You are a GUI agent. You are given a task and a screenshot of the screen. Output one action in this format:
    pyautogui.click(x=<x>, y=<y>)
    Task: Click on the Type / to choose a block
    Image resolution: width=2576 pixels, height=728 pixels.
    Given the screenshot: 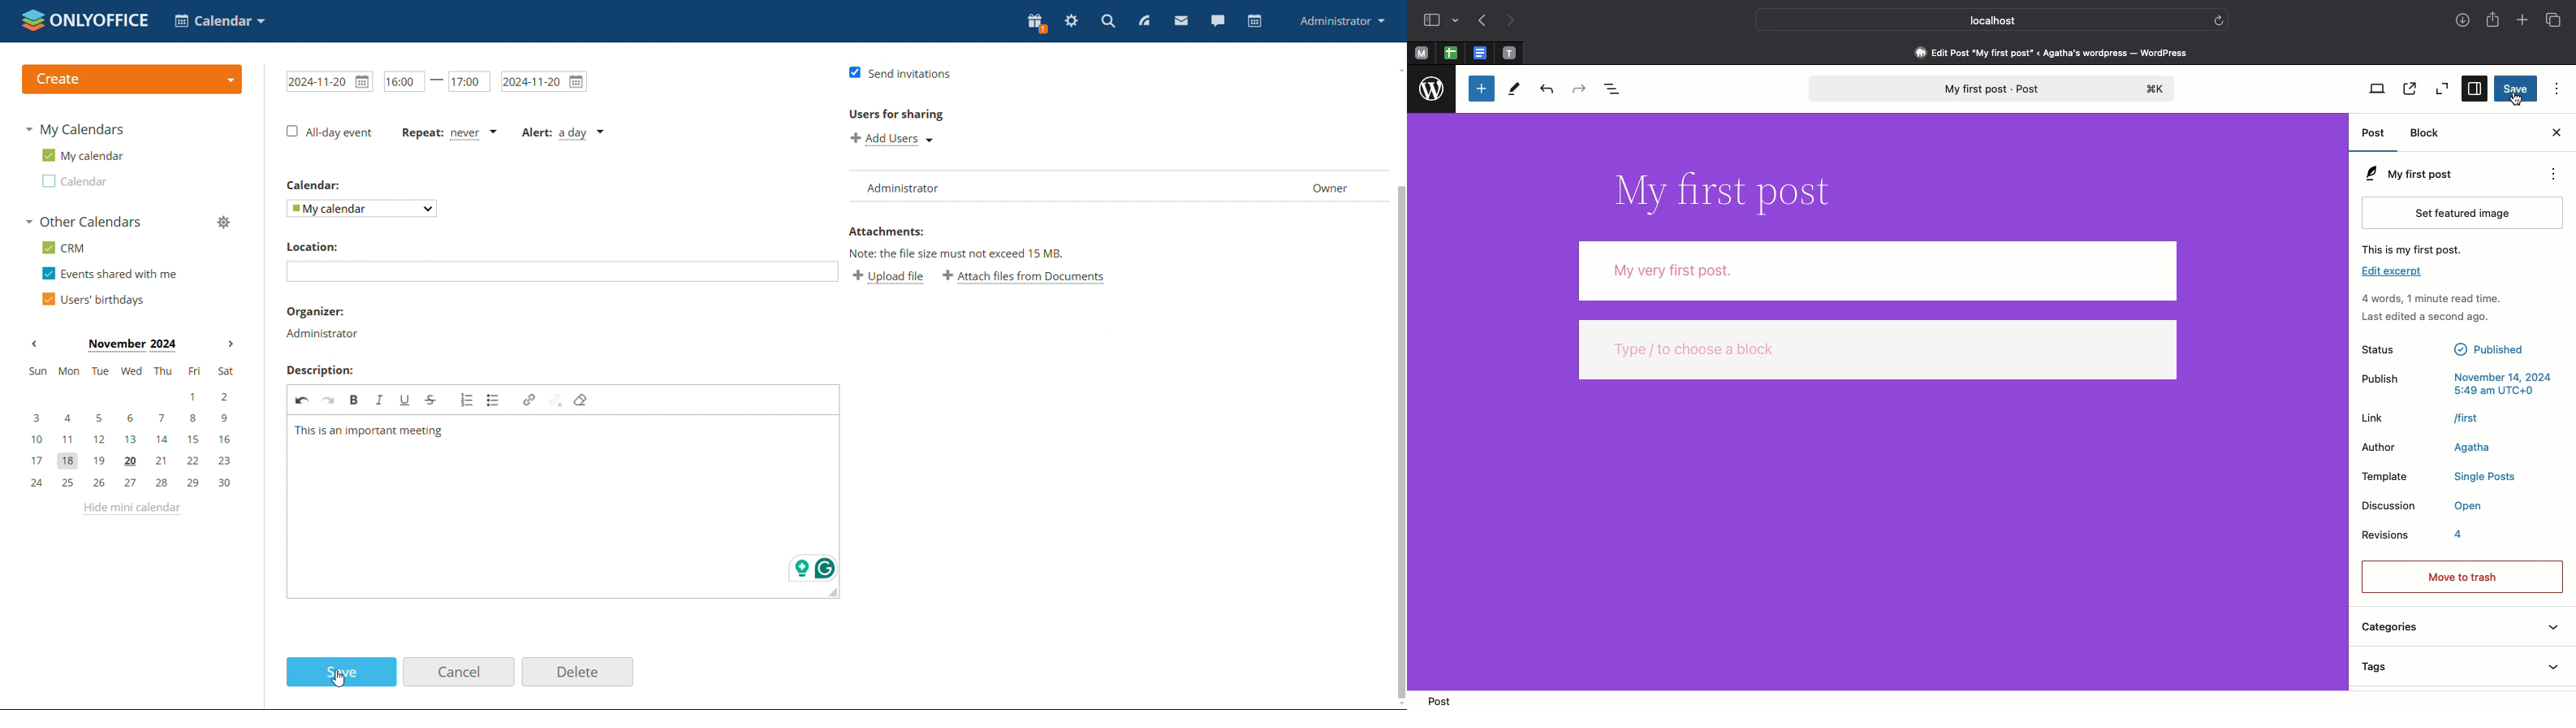 What is the action you would take?
    pyautogui.click(x=1878, y=353)
    